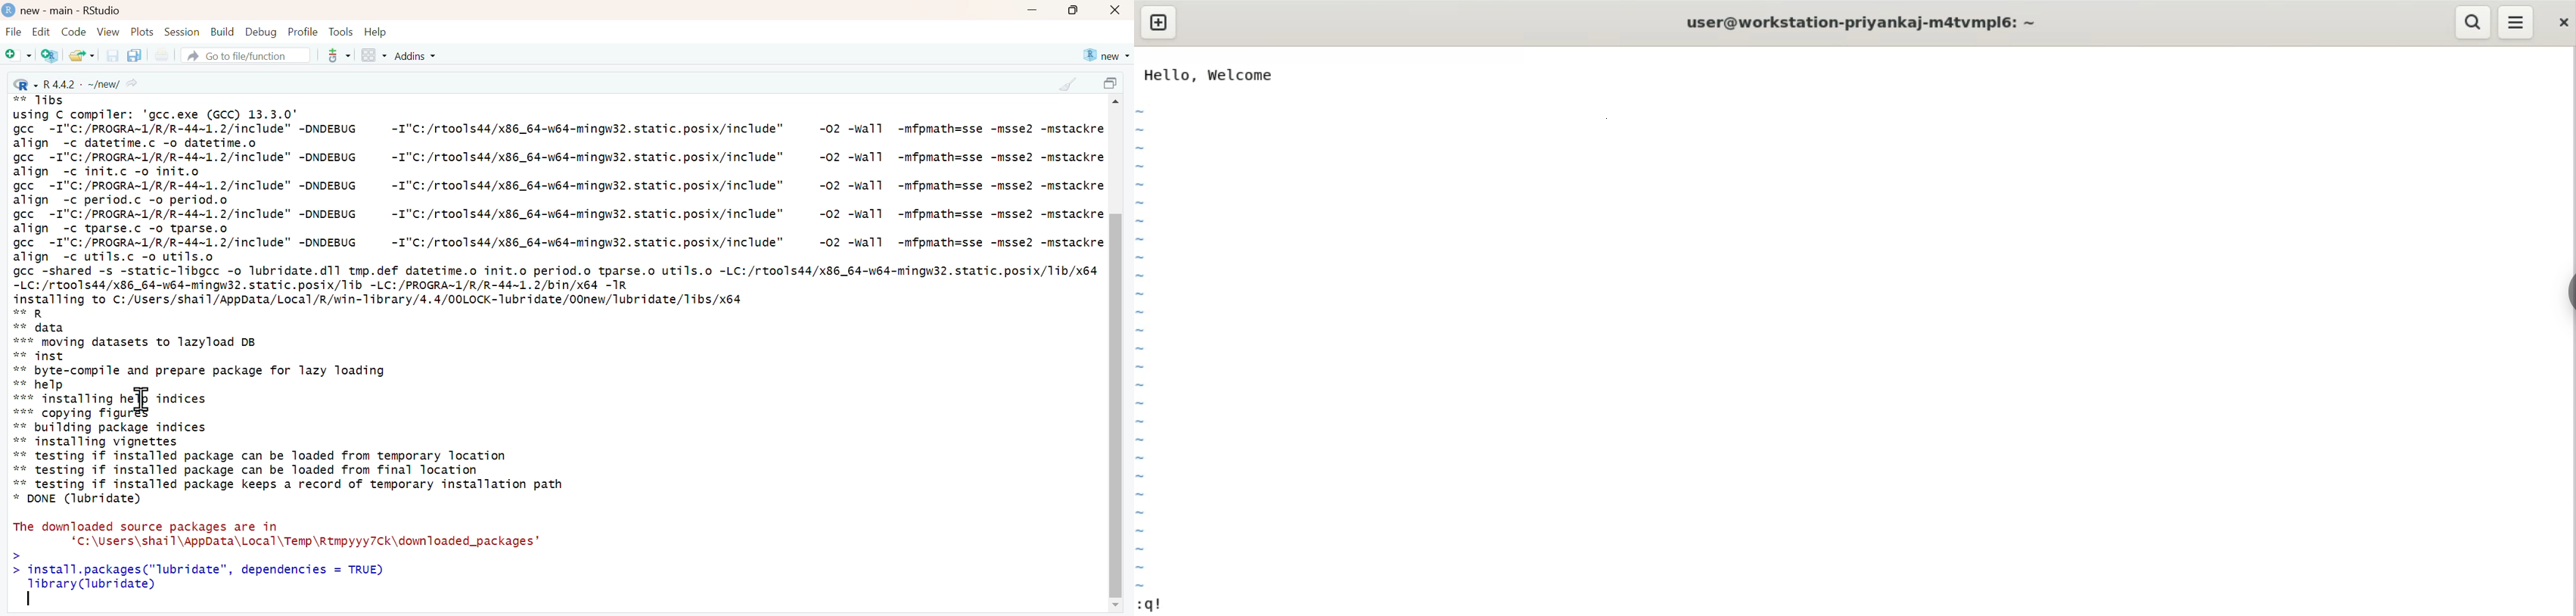 The height and width of the screenshot is (616, 2576). What do you see at coordinates (222, 32) in the screenshot?
I see `Build` at bounding box center [222, 32].